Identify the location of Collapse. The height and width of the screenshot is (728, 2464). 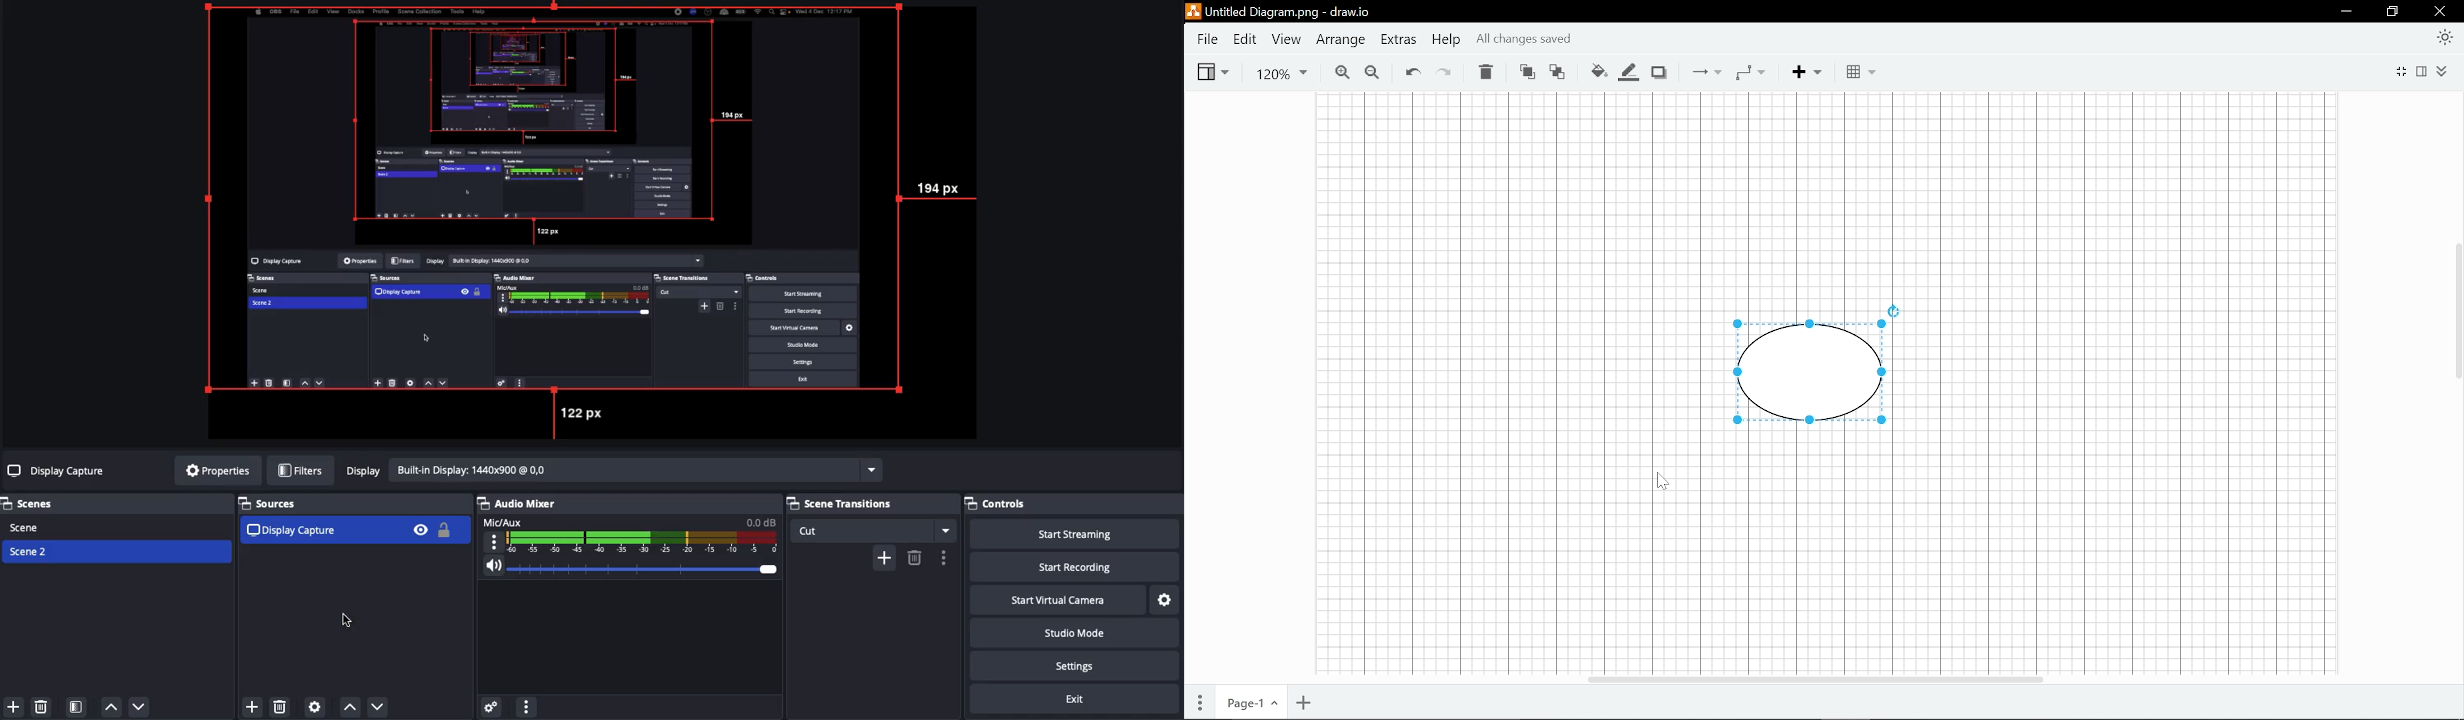
(2443, 71).